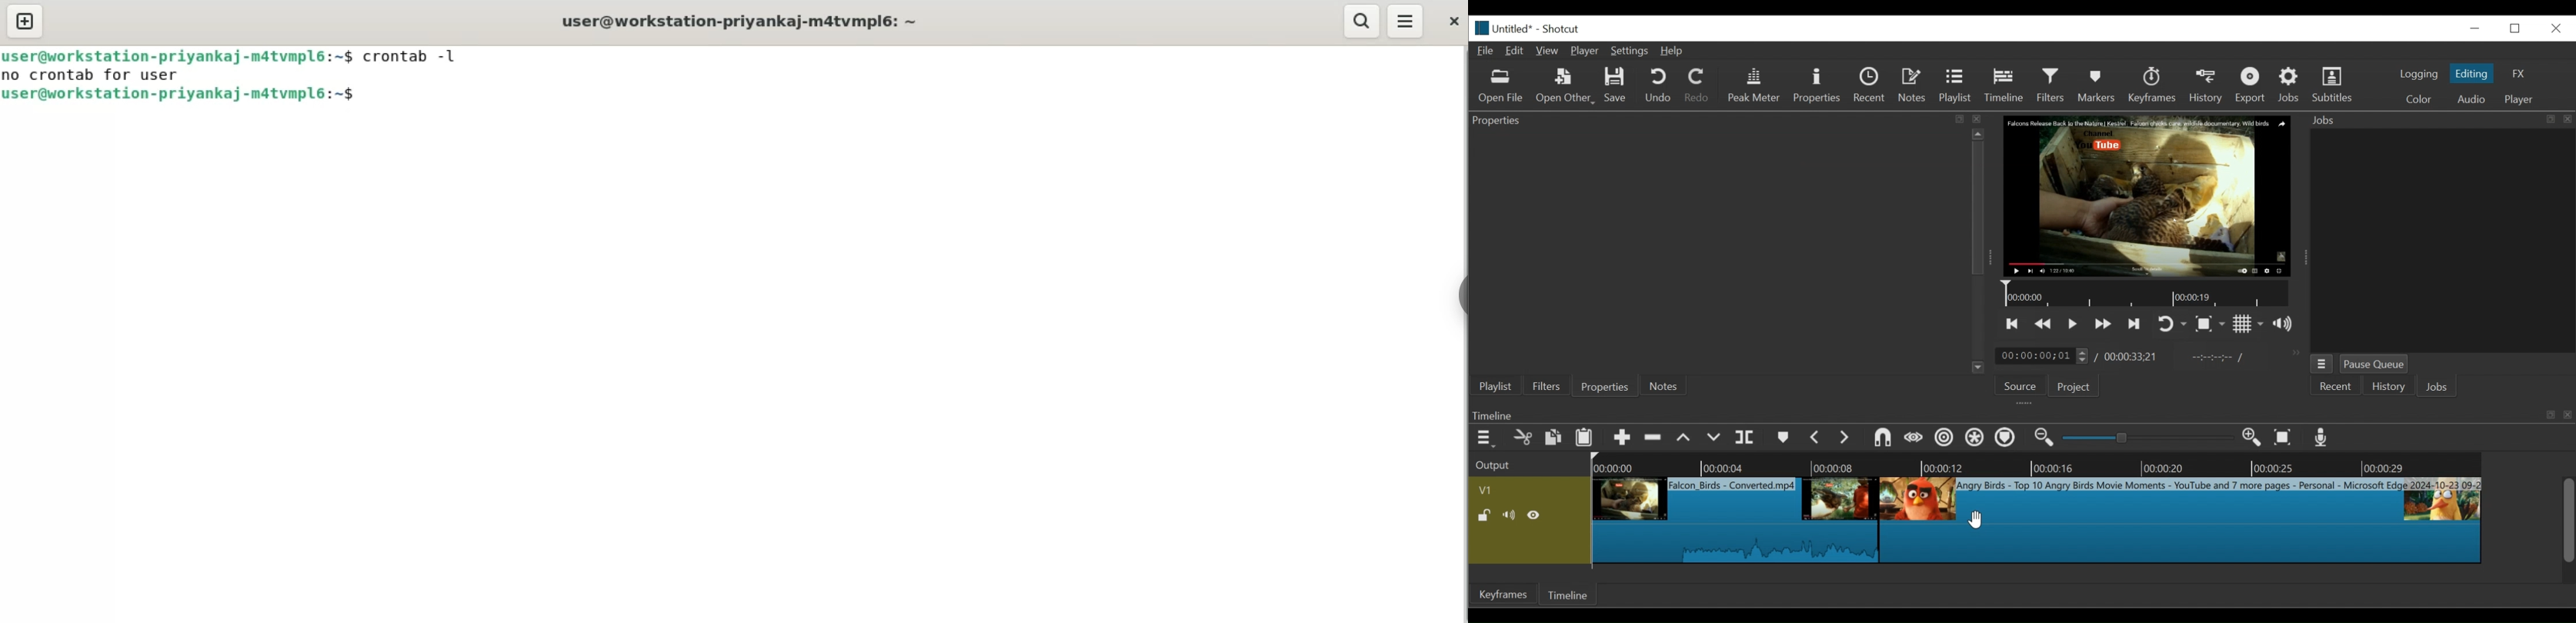  What do you see at coordinates (2008, 438) in the screenshot?
I see `Ripple Markers` at bounding box center [2008, 438].